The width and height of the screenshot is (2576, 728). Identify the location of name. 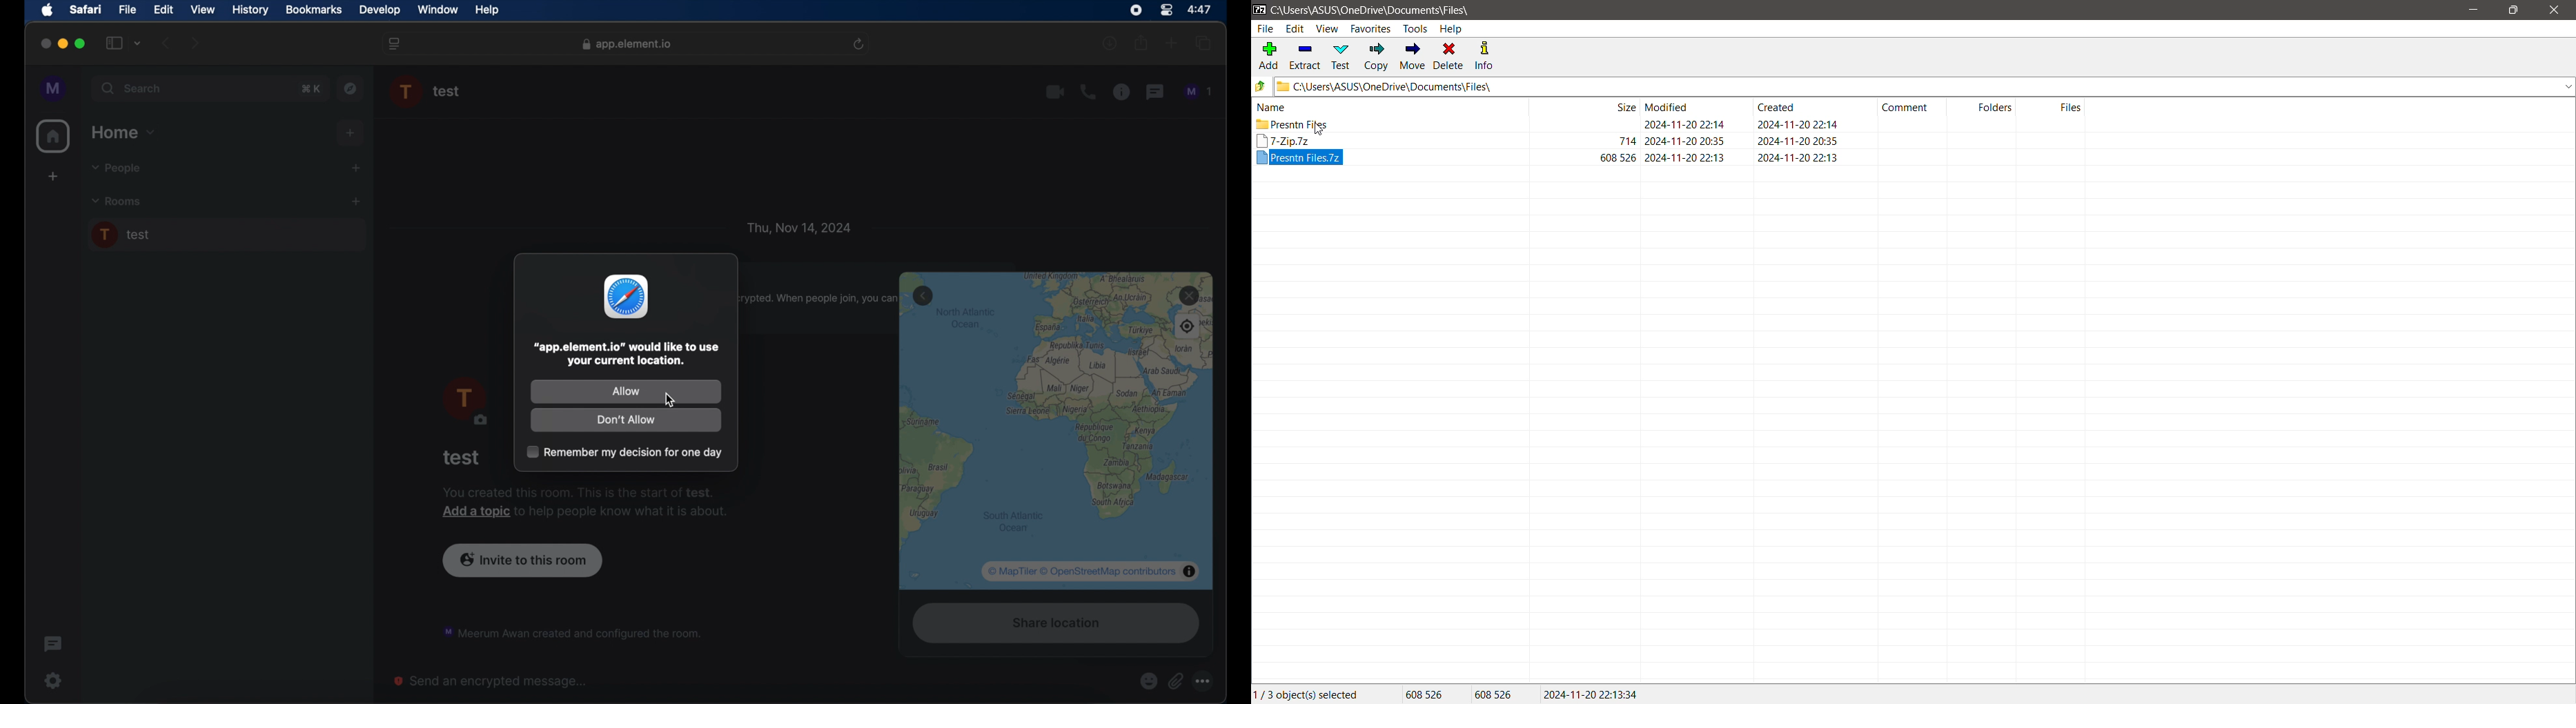
(1272, 107).